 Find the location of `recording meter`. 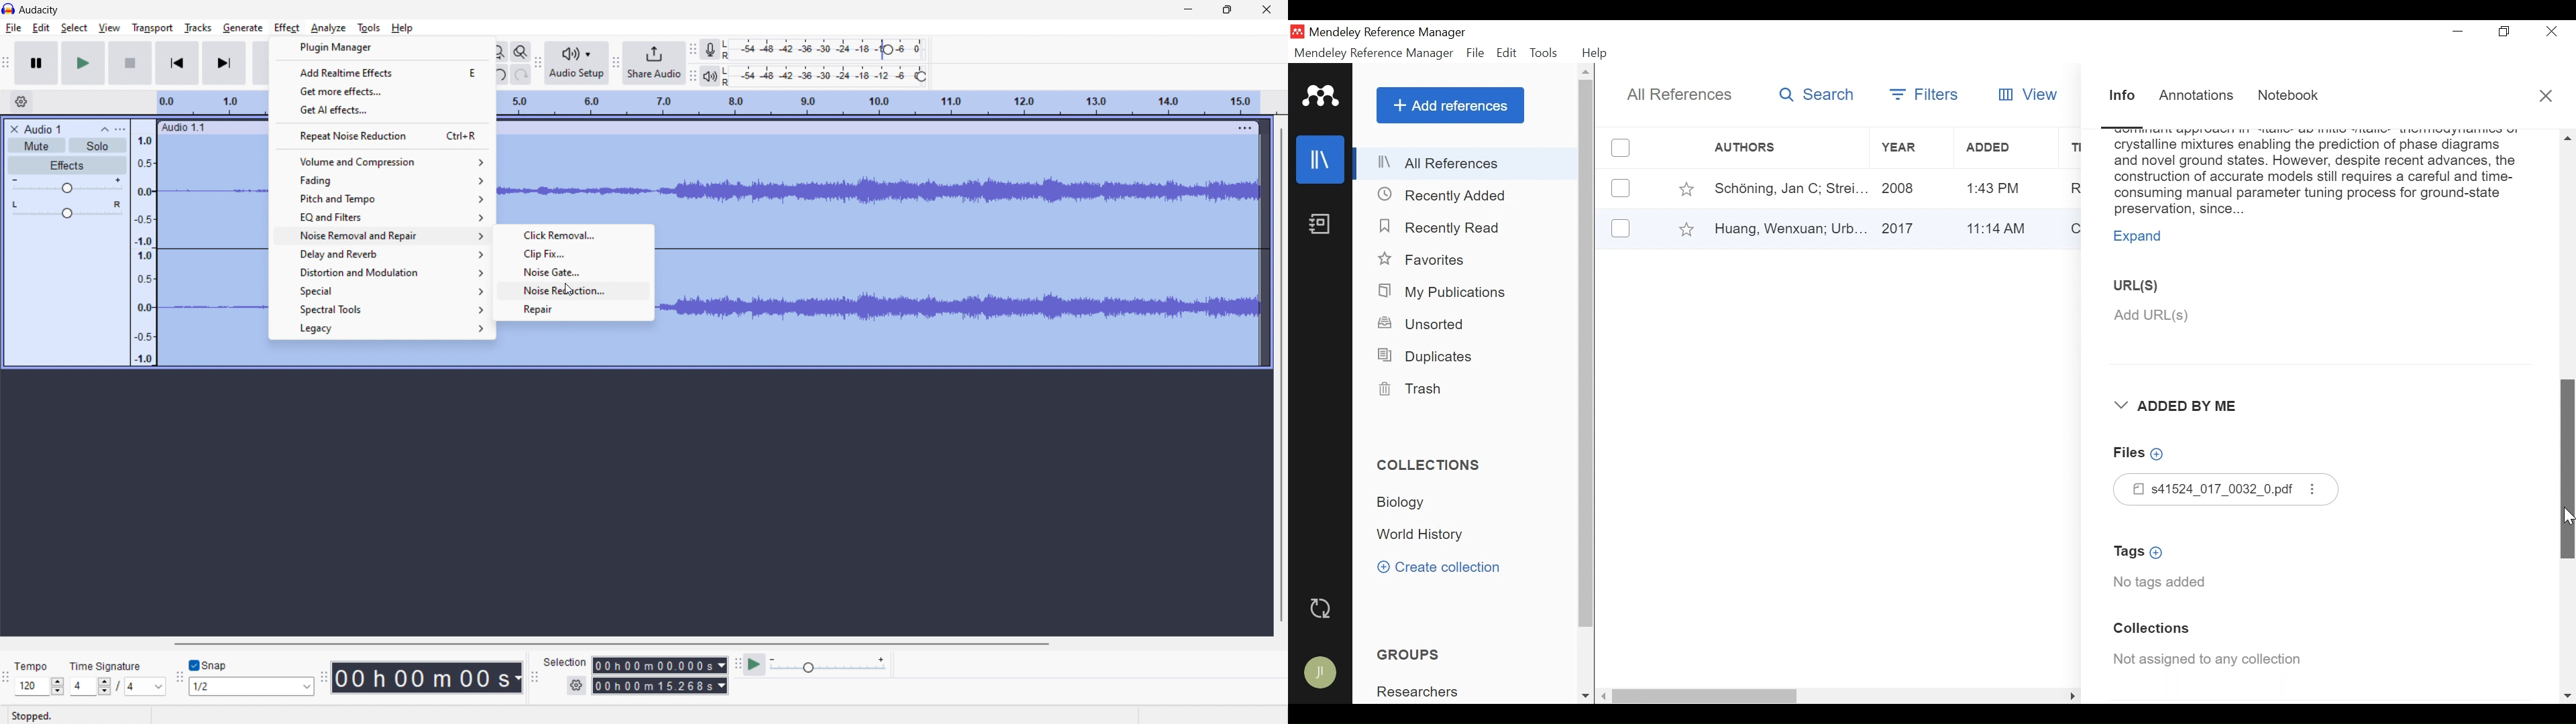

recording meter is located at coordinates (709, 50).